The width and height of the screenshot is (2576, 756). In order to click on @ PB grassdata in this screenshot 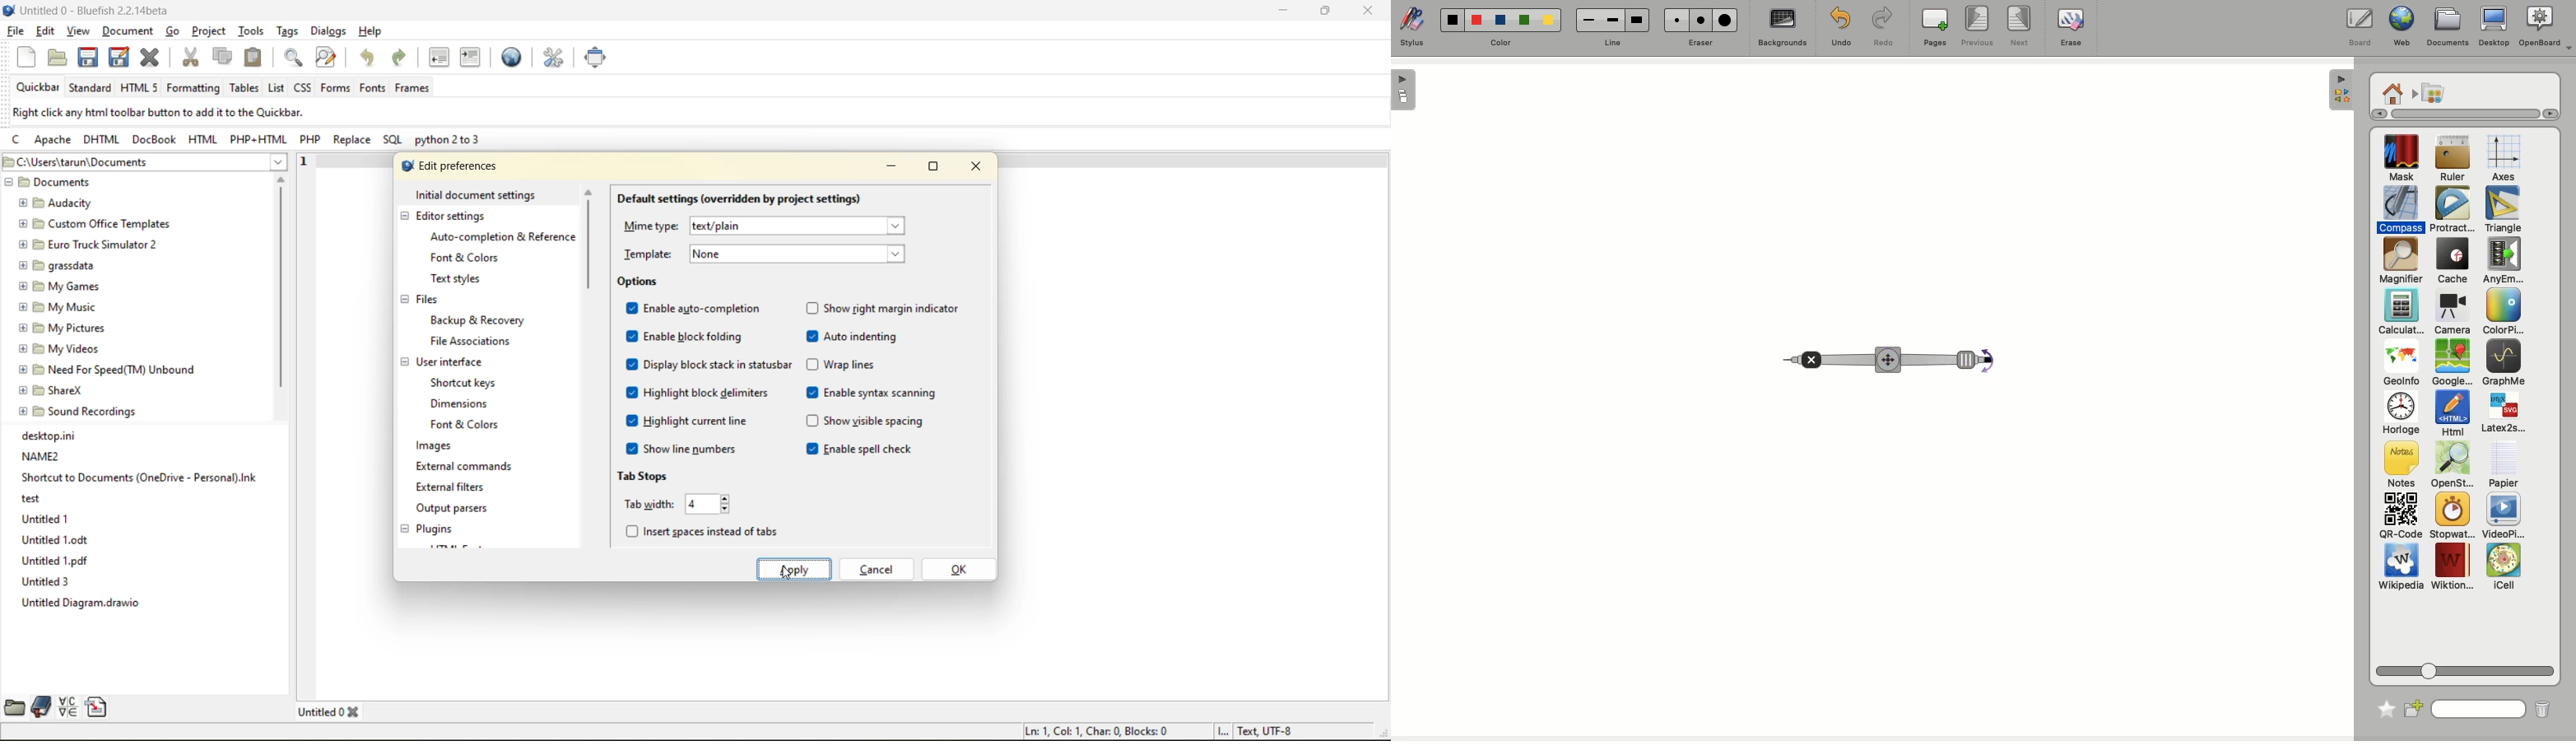, I will do `click(57, 264)`.